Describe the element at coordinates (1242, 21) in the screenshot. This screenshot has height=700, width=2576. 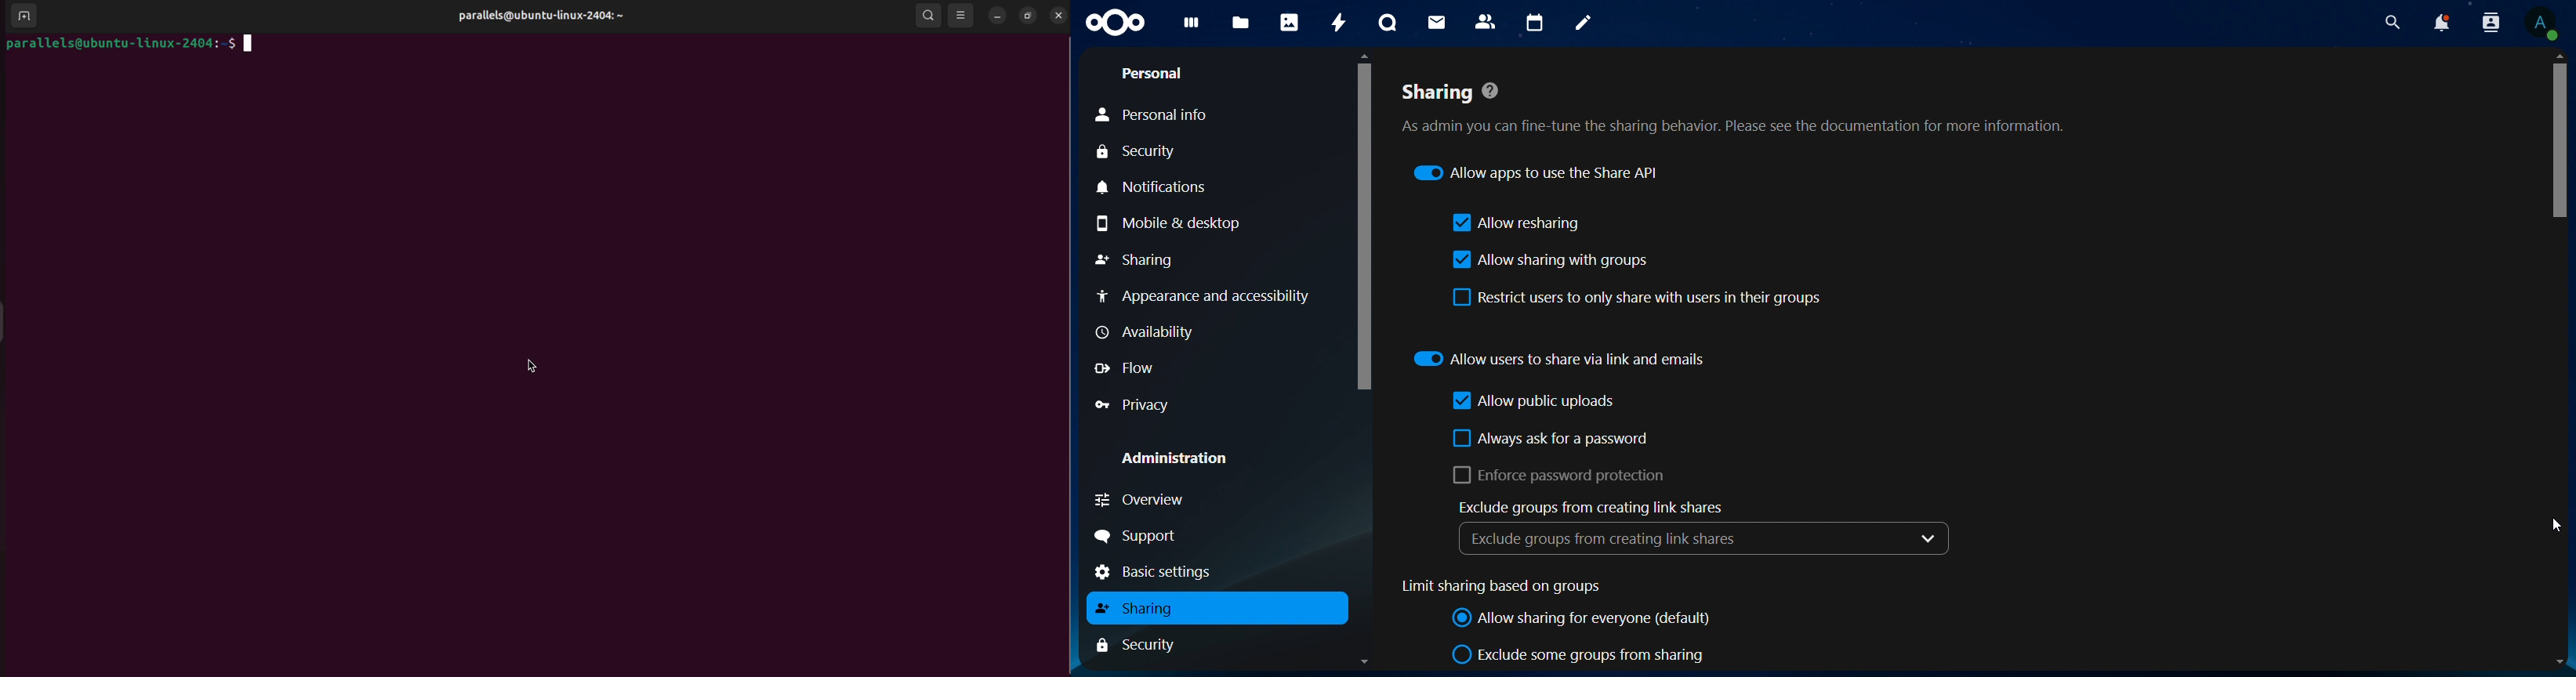
I see `files` at that location.